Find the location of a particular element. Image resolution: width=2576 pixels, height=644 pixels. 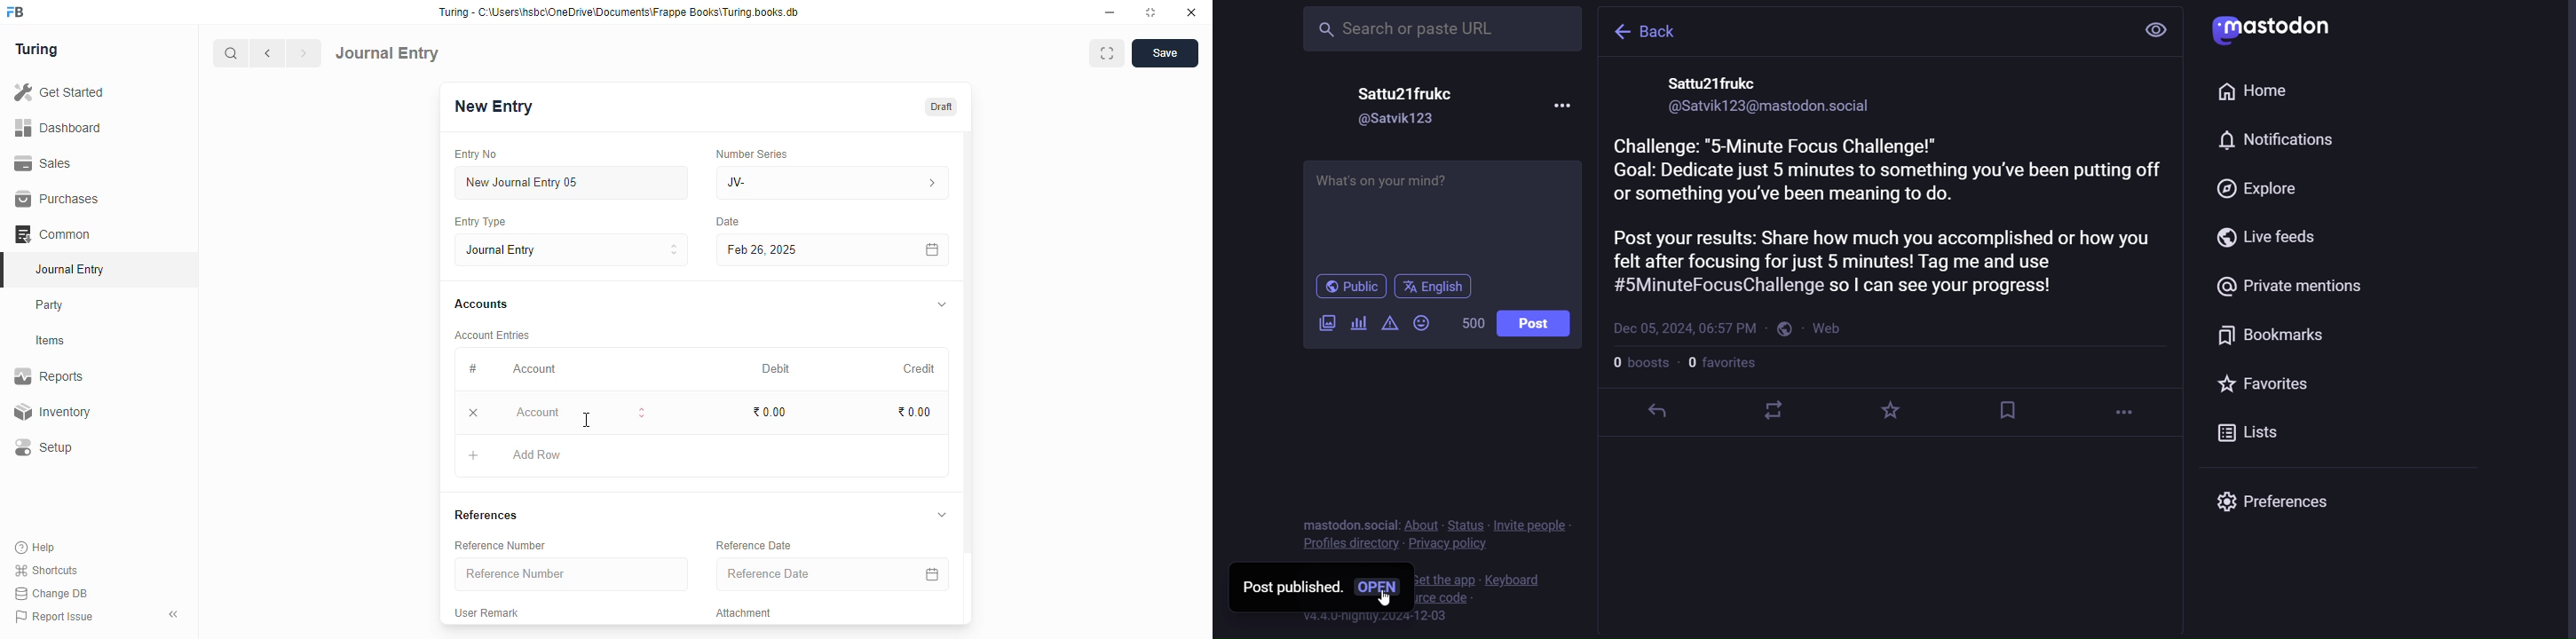

view is located at coordinates (2159, 28).